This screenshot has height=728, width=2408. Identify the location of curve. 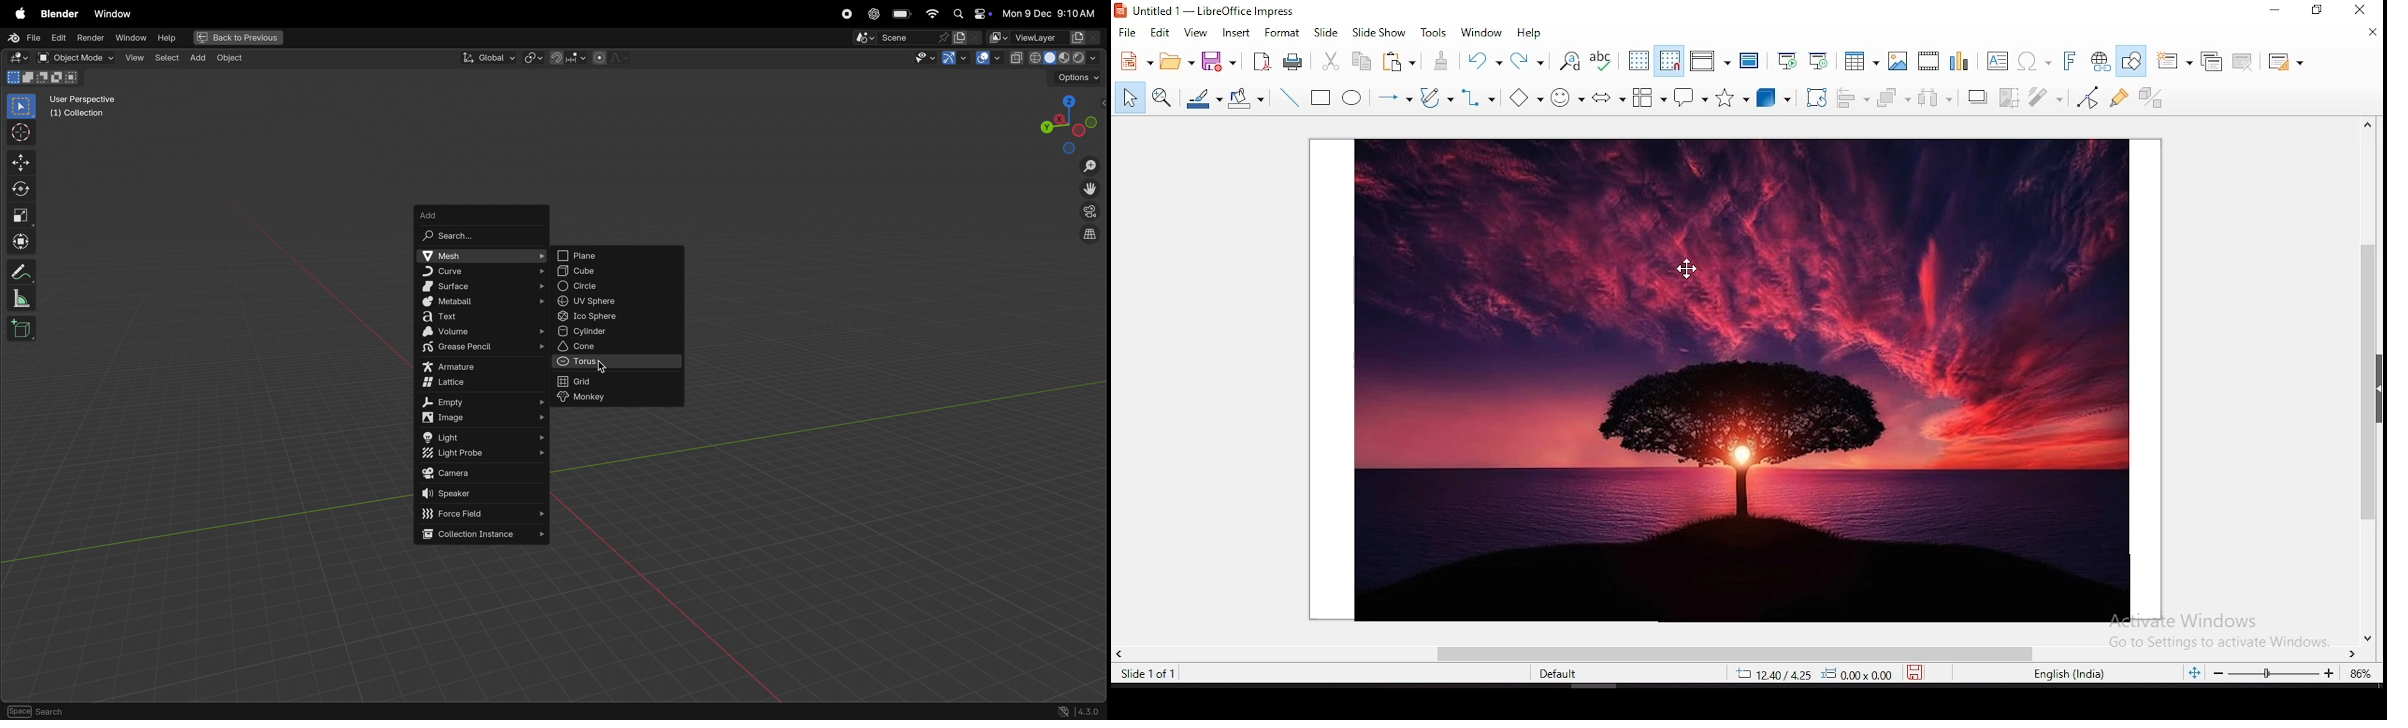
(480, 271).